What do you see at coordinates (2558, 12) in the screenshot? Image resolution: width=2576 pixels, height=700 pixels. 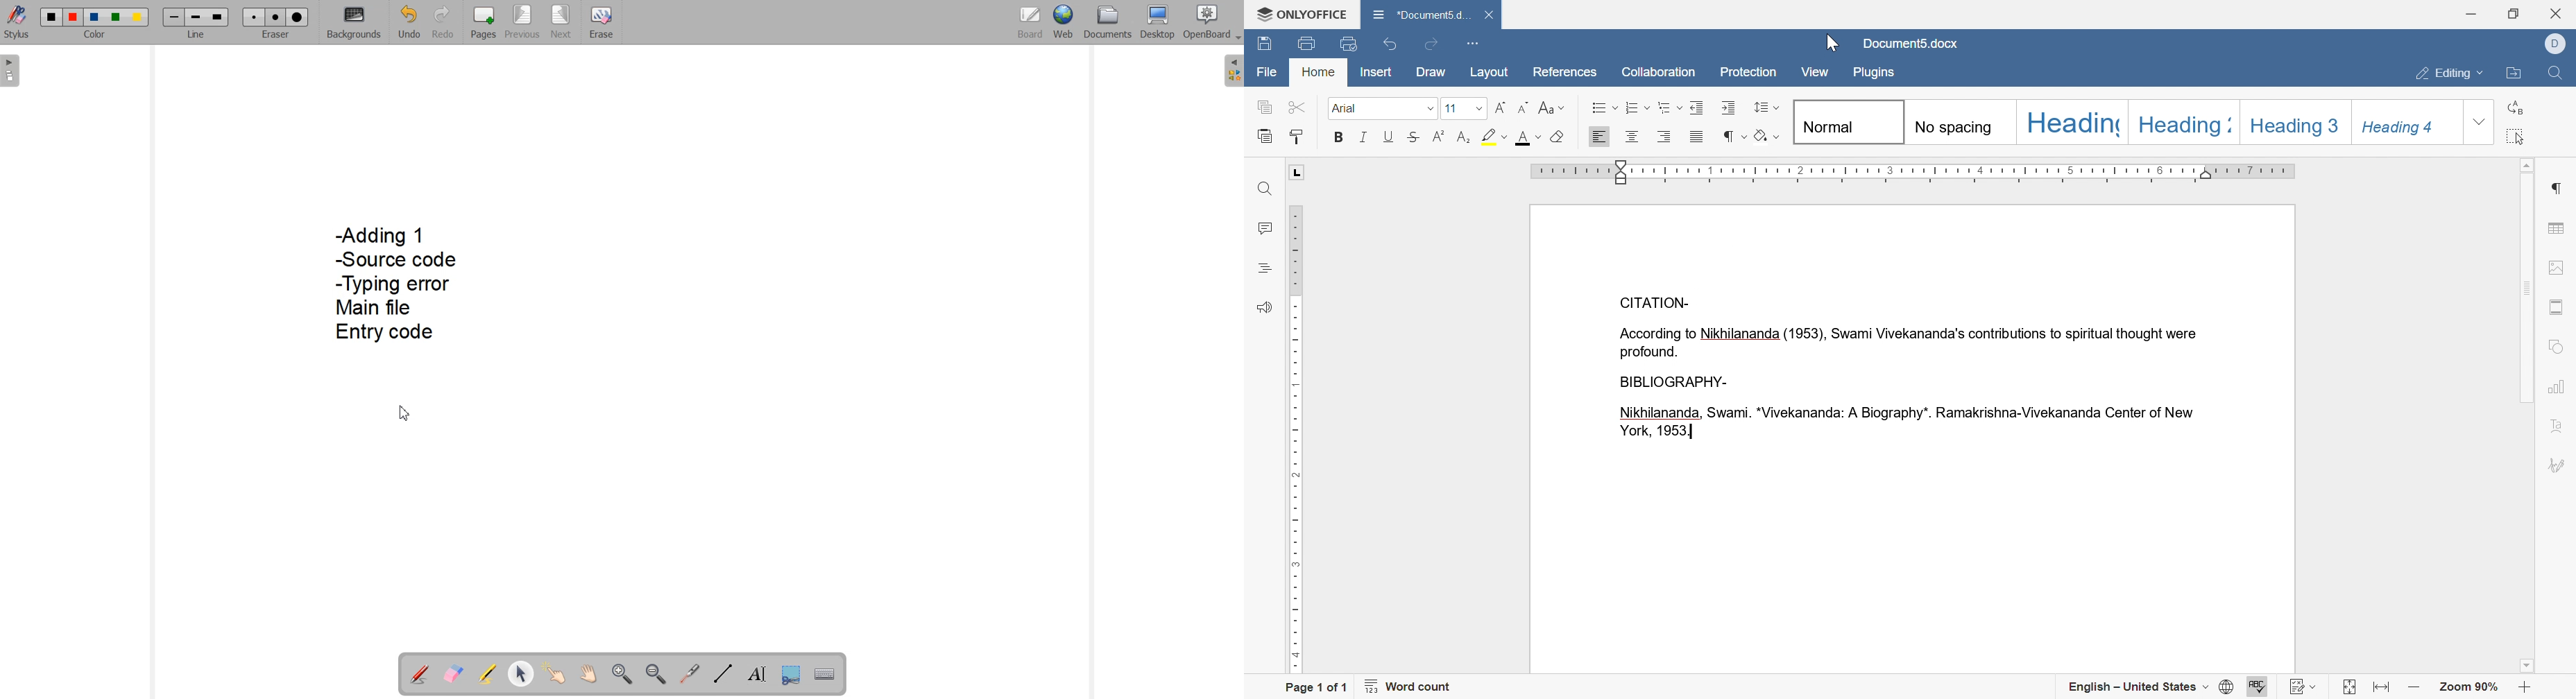 I see `close` at bounding box center [2558, 12].